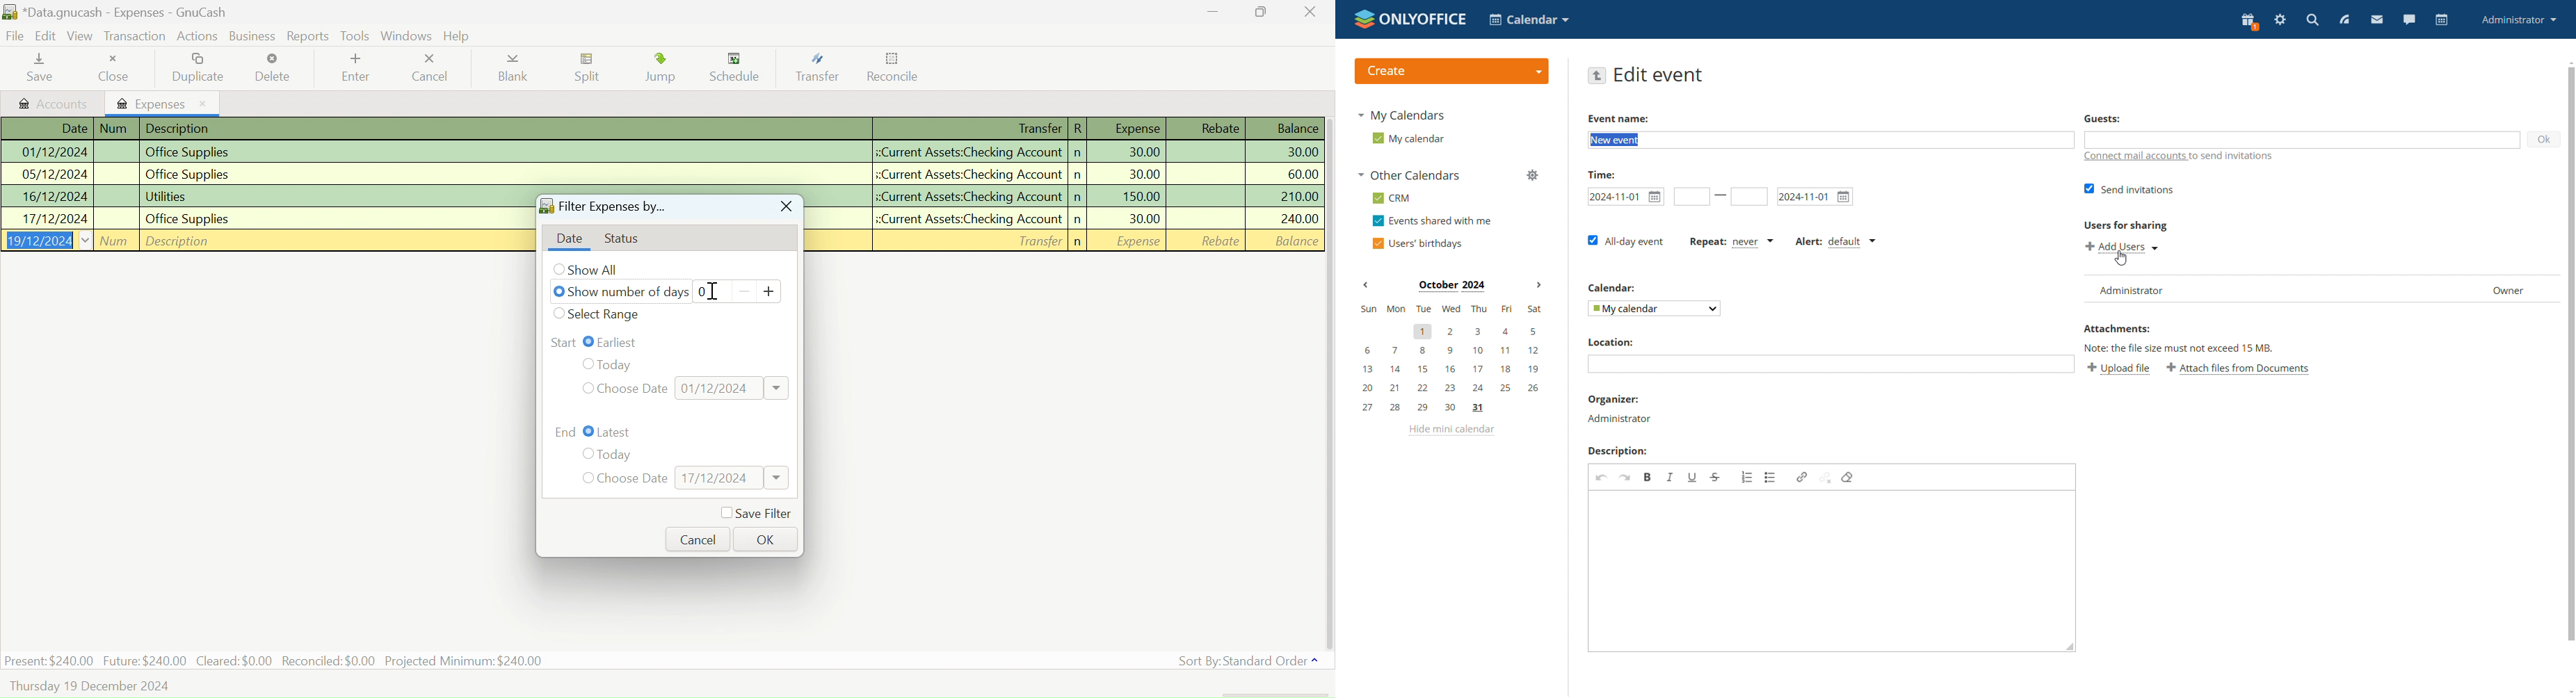 This screenshot has width=2576, height=700. I want to click on crm, so click(1392, 198).